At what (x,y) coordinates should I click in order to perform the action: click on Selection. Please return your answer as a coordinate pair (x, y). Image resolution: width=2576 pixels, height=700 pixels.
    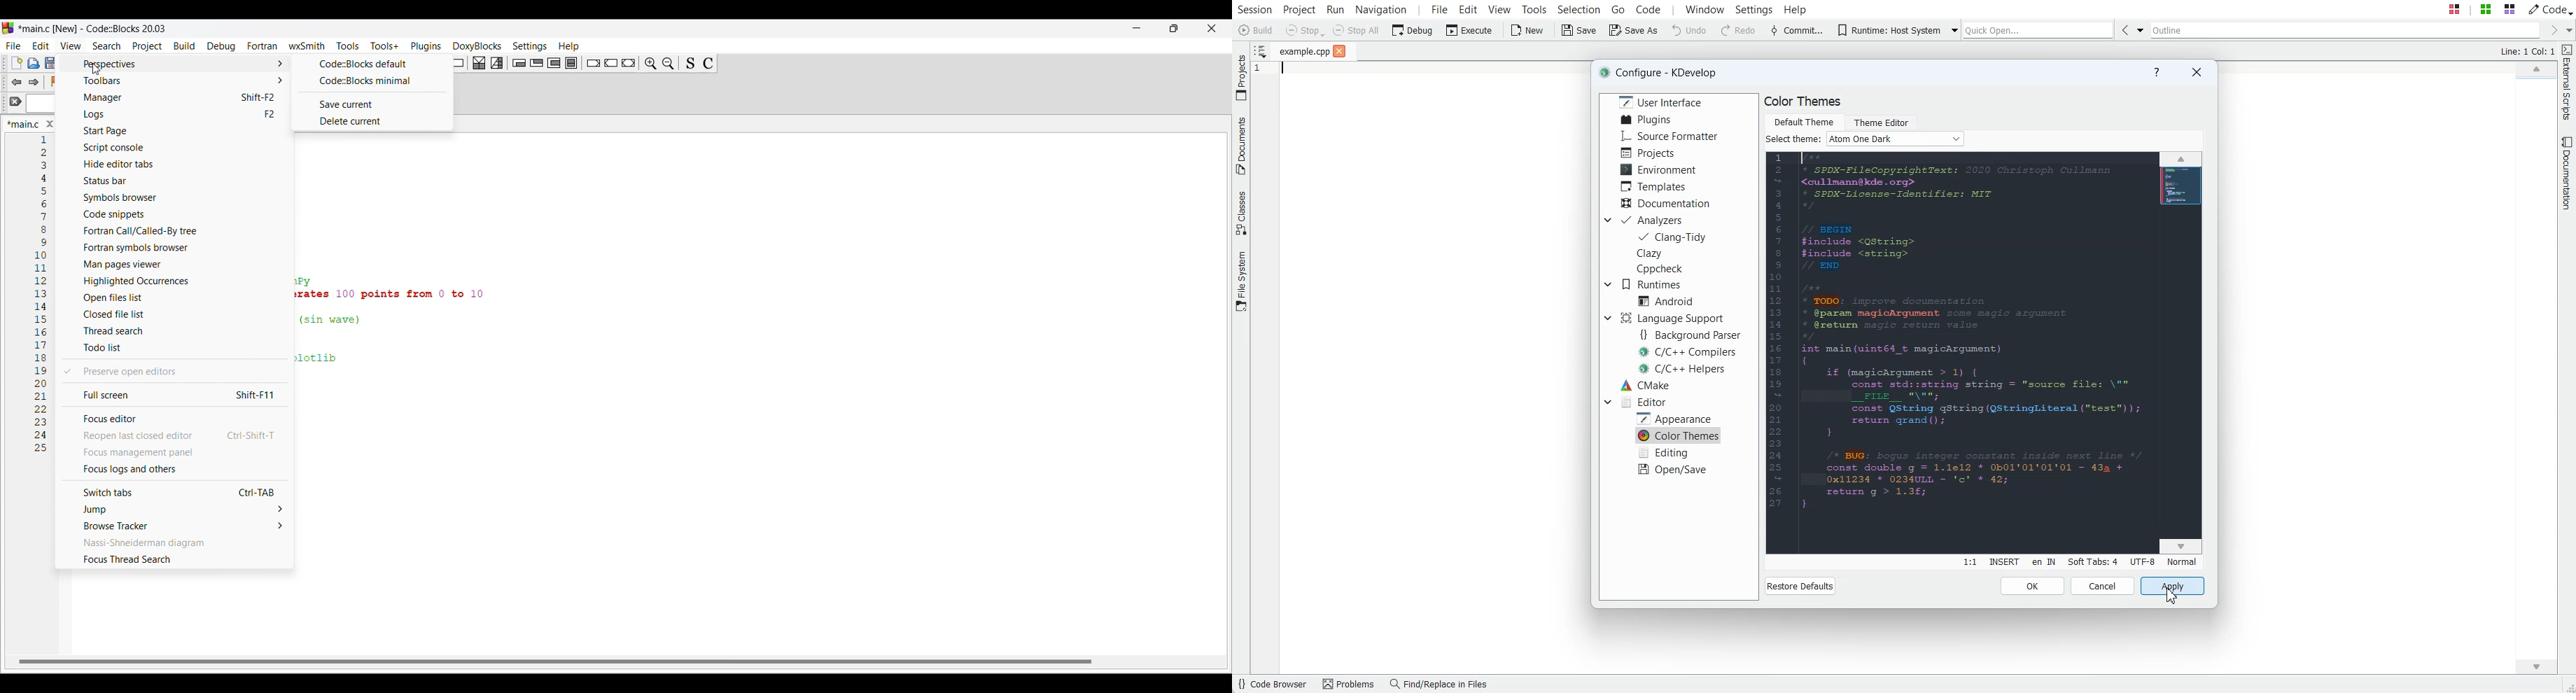
    Looking at the image, I should click on (497, 63).